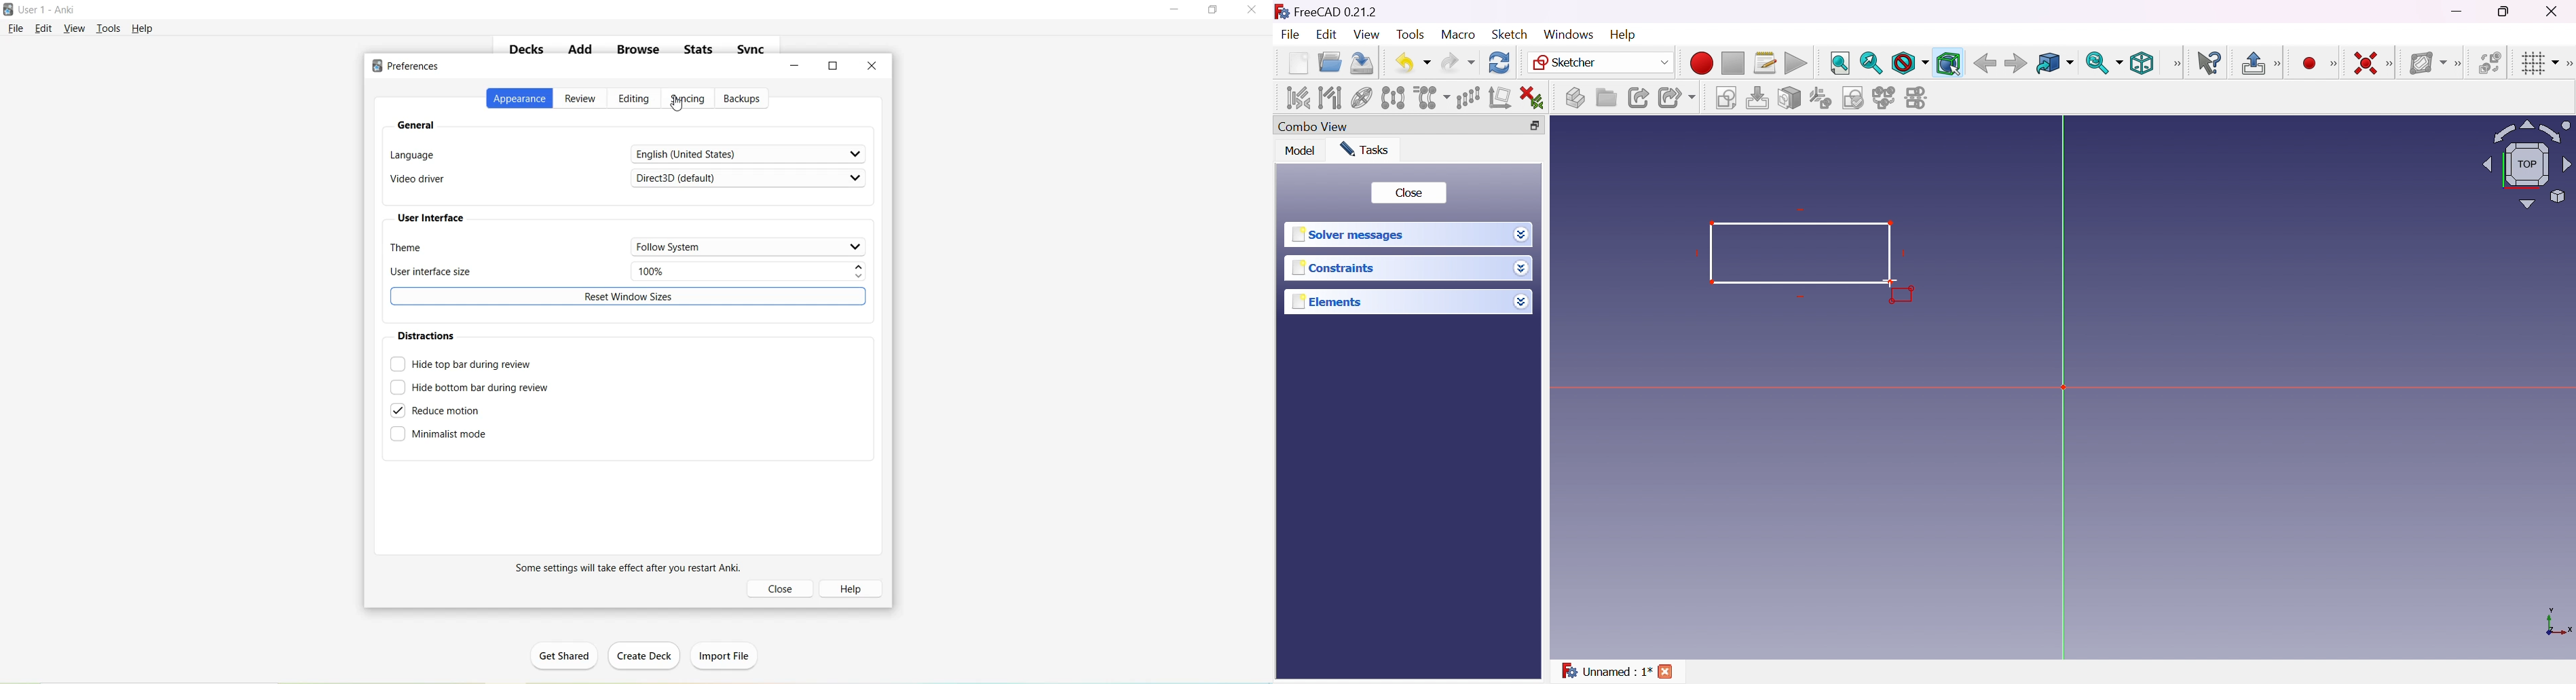  I want to click on Reorient sketch..., so click(1819, 98).